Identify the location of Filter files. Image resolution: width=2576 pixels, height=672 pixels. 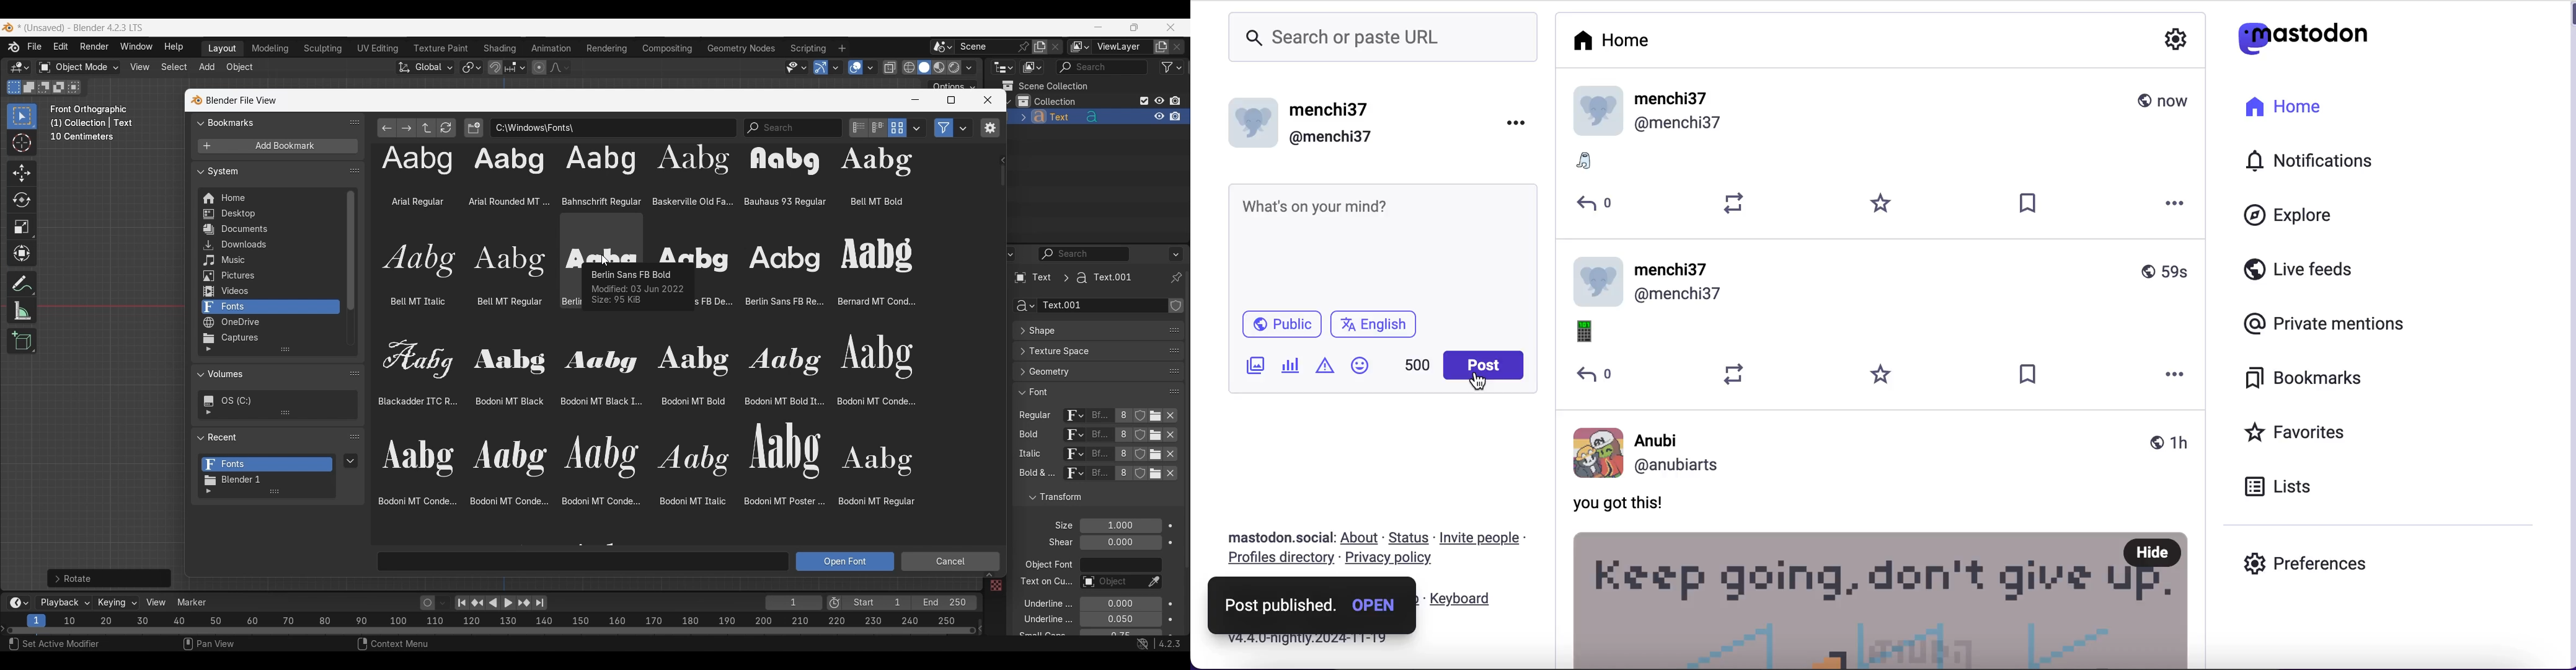
(944, 128).